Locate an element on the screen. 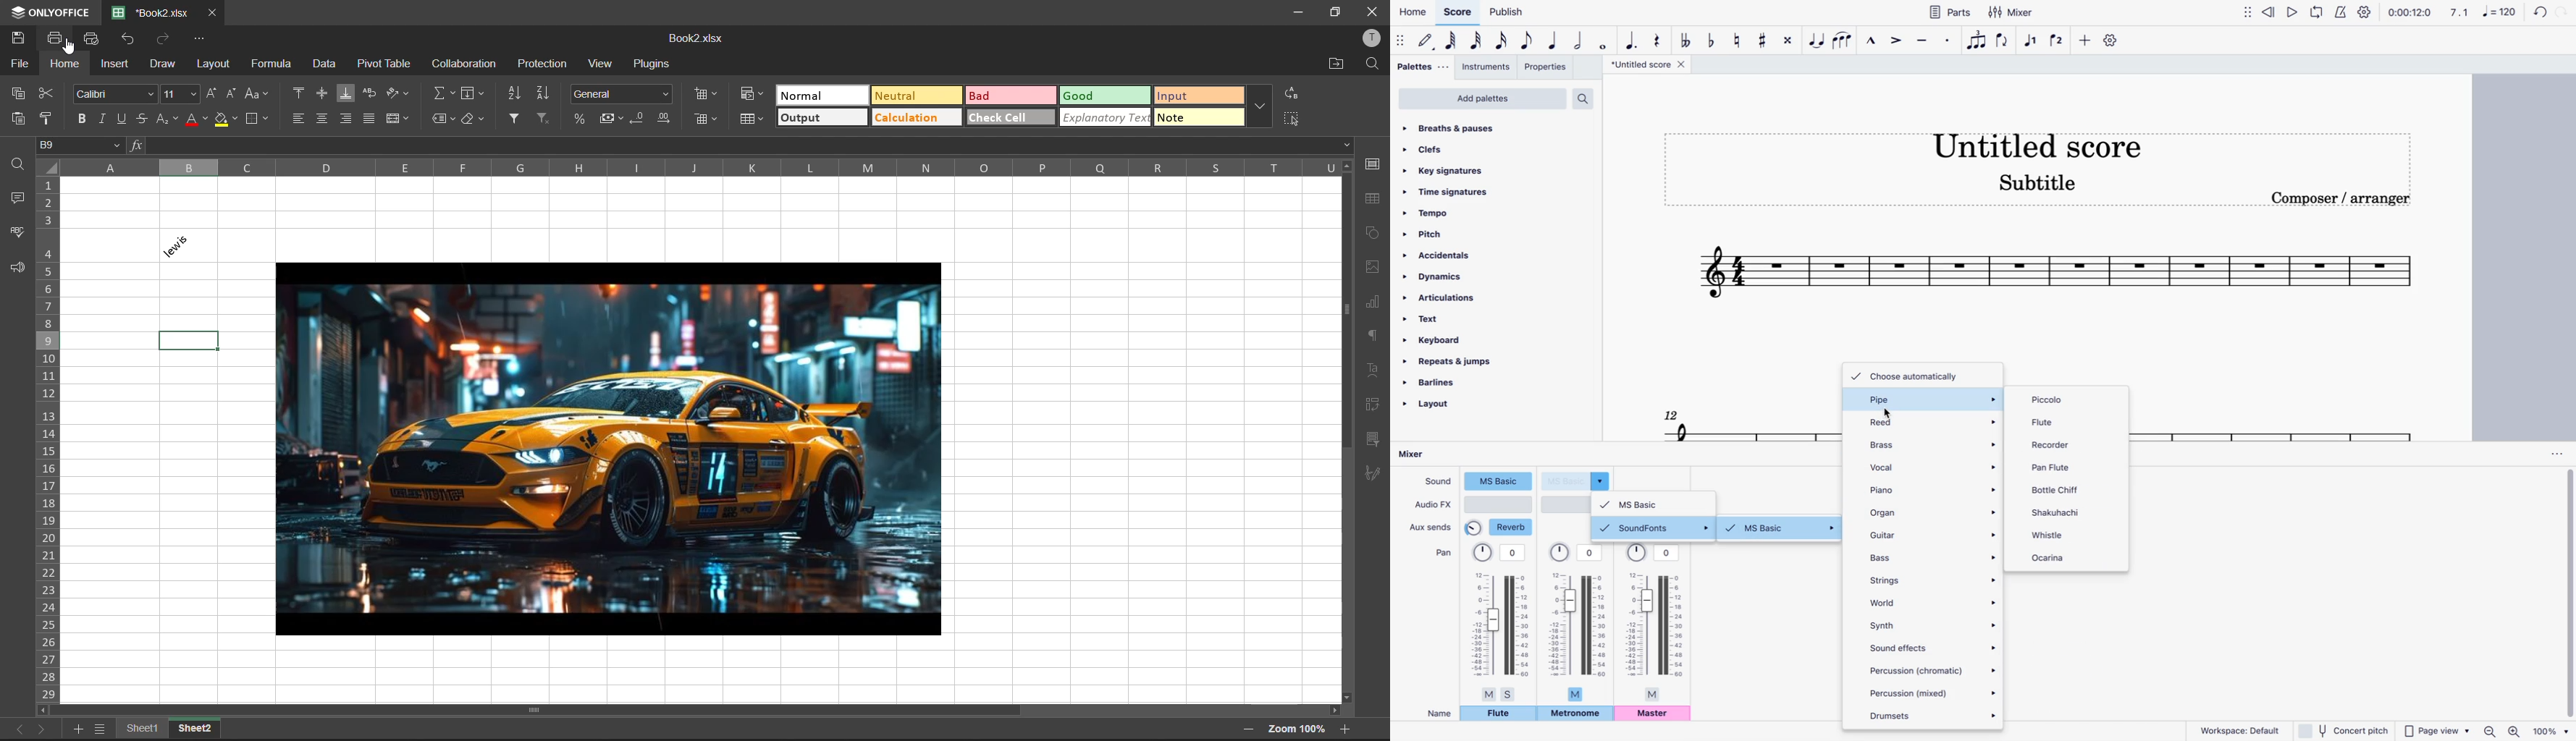 This screenshot has height=756, width=2576. sound type is located at coordinates (1498, 482).